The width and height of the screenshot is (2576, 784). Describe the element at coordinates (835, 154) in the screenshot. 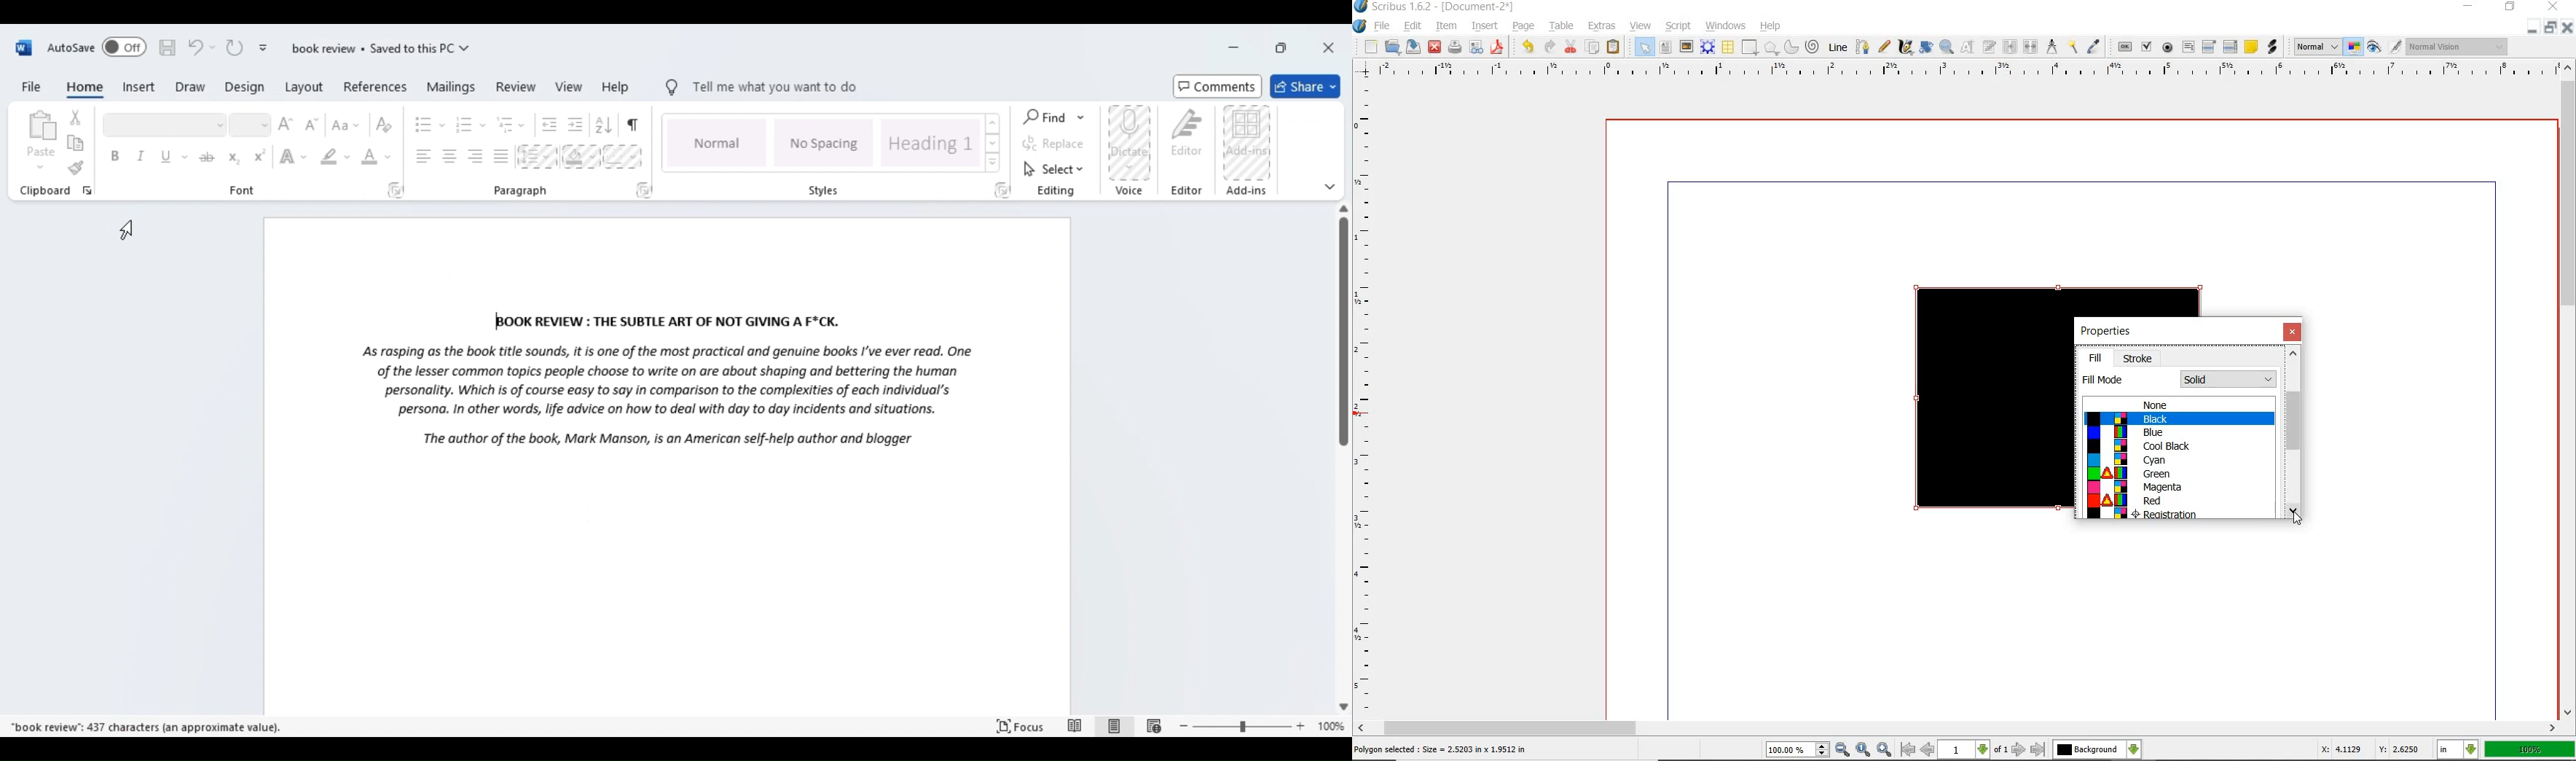

I see `styles` at that location.